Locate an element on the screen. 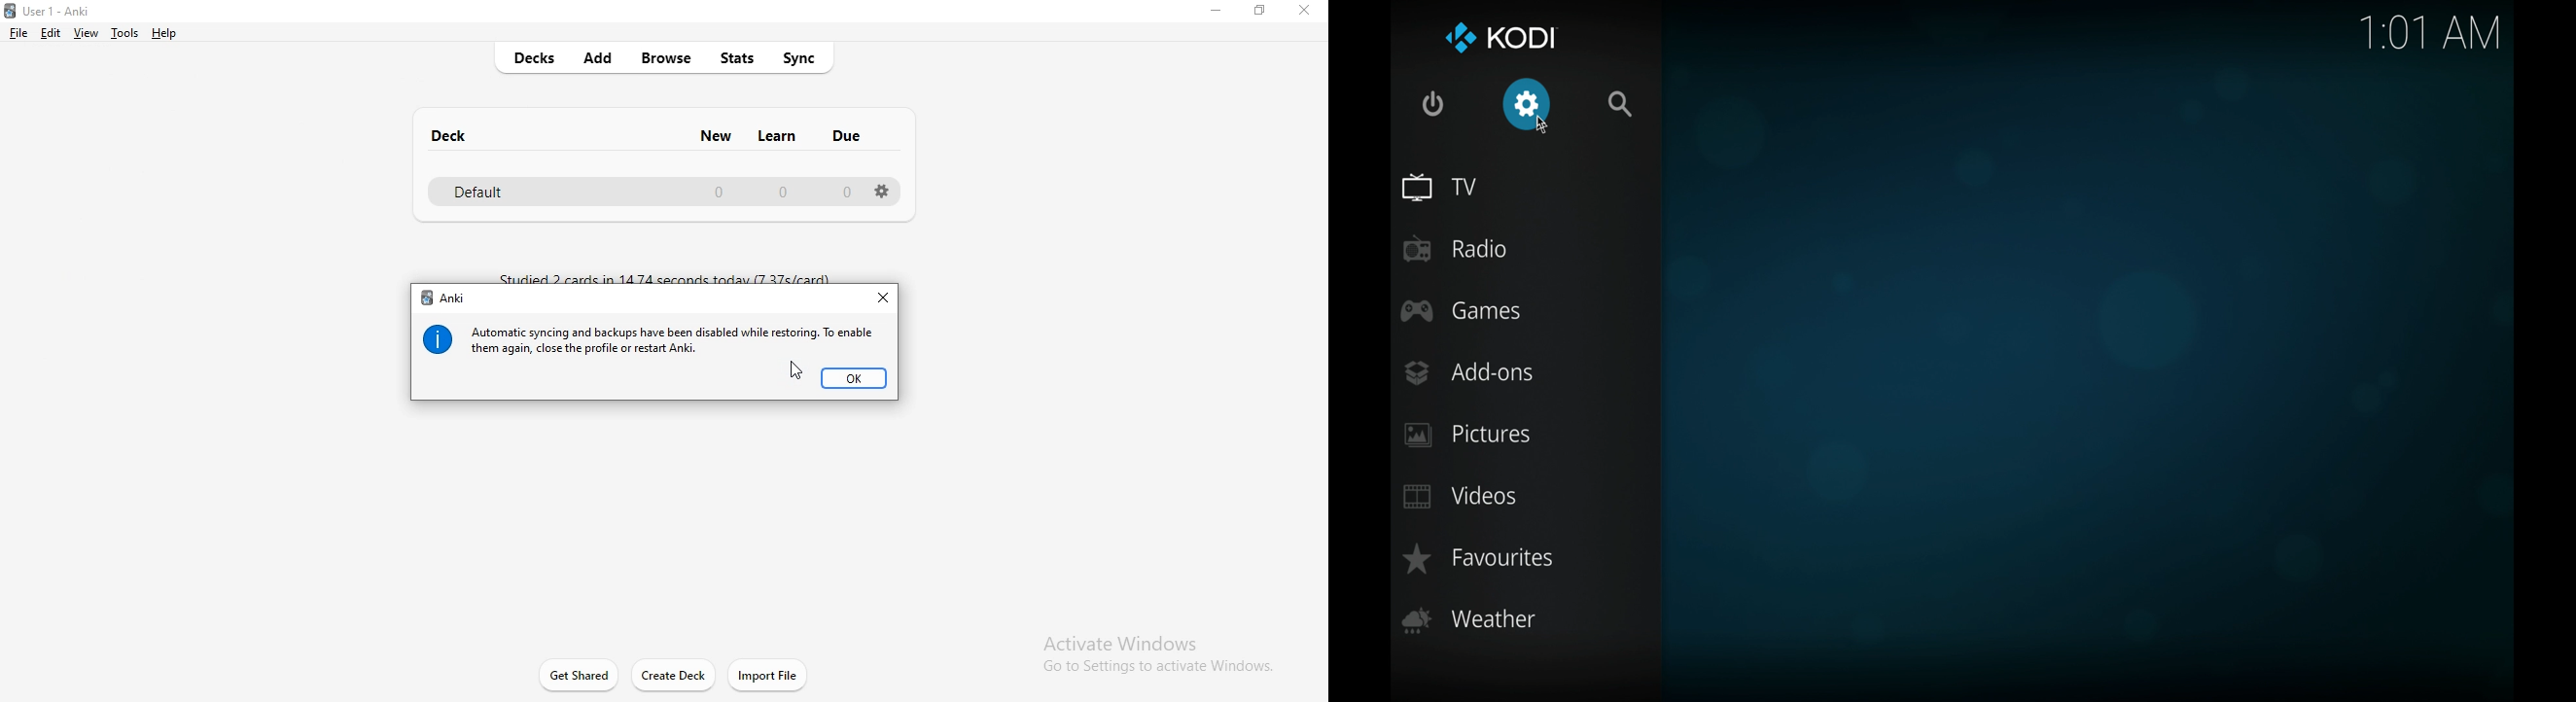 The image size is (2576, 728). radio is located at coordinates (1456, 248).